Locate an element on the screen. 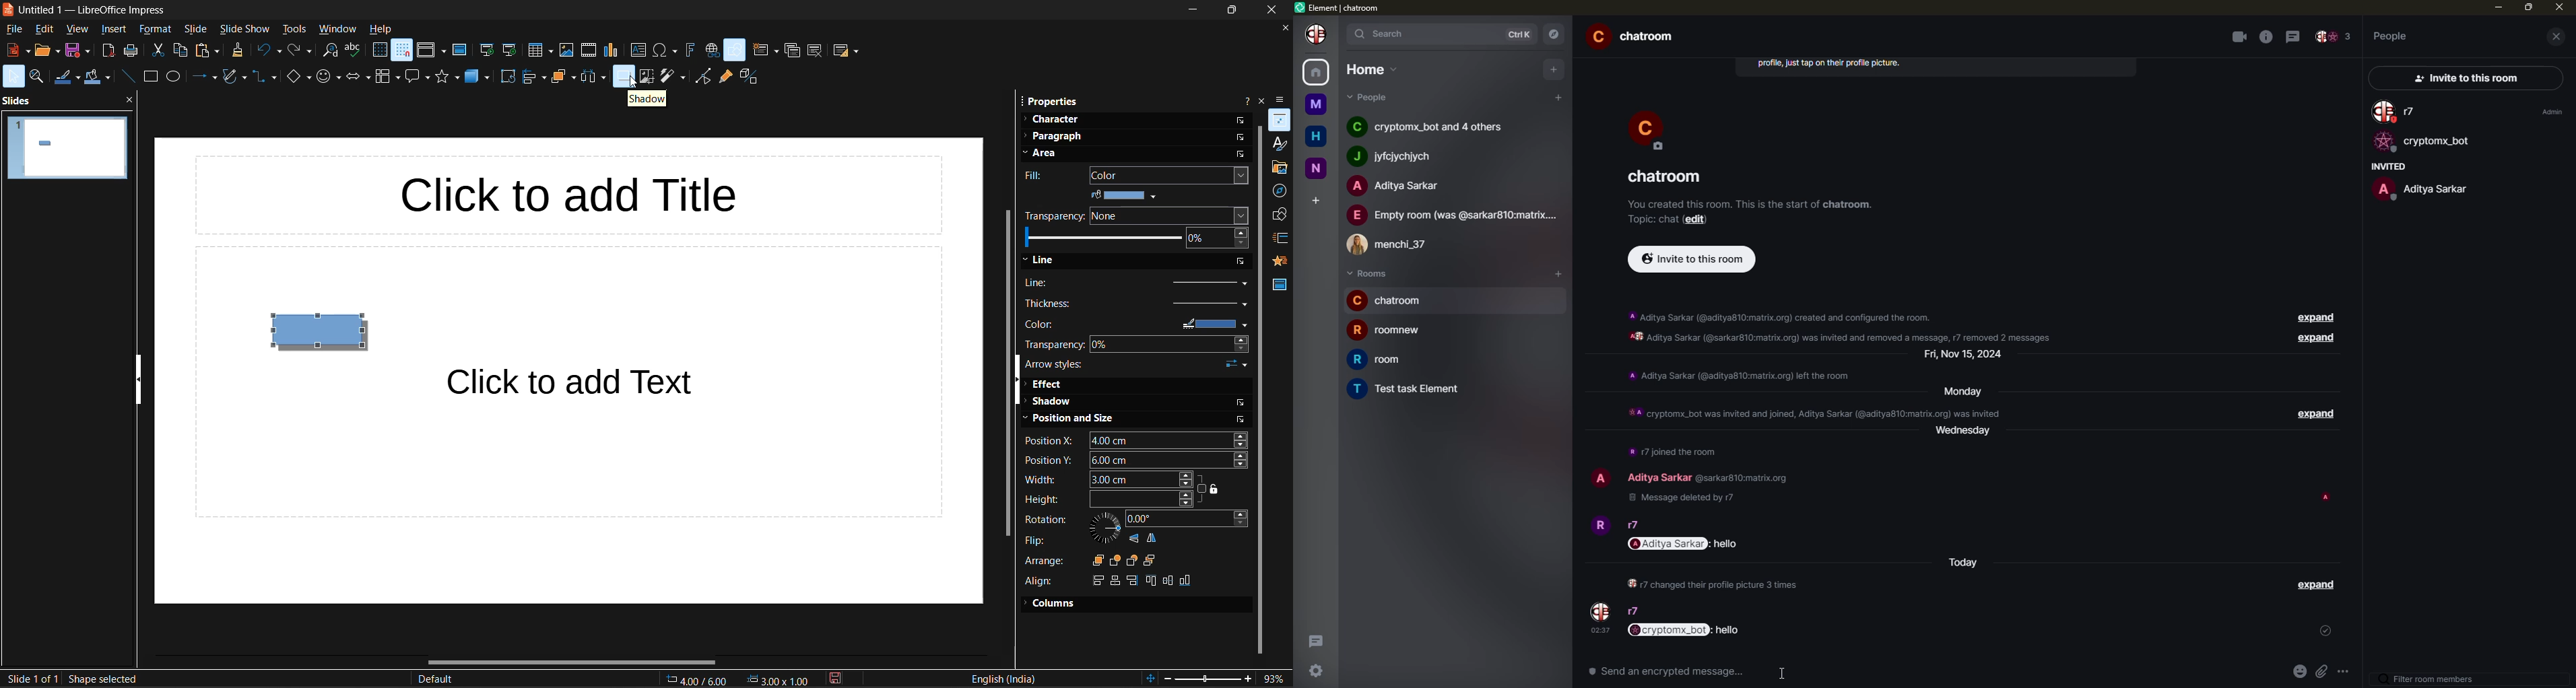  people is located at coordinates (1658, 478).